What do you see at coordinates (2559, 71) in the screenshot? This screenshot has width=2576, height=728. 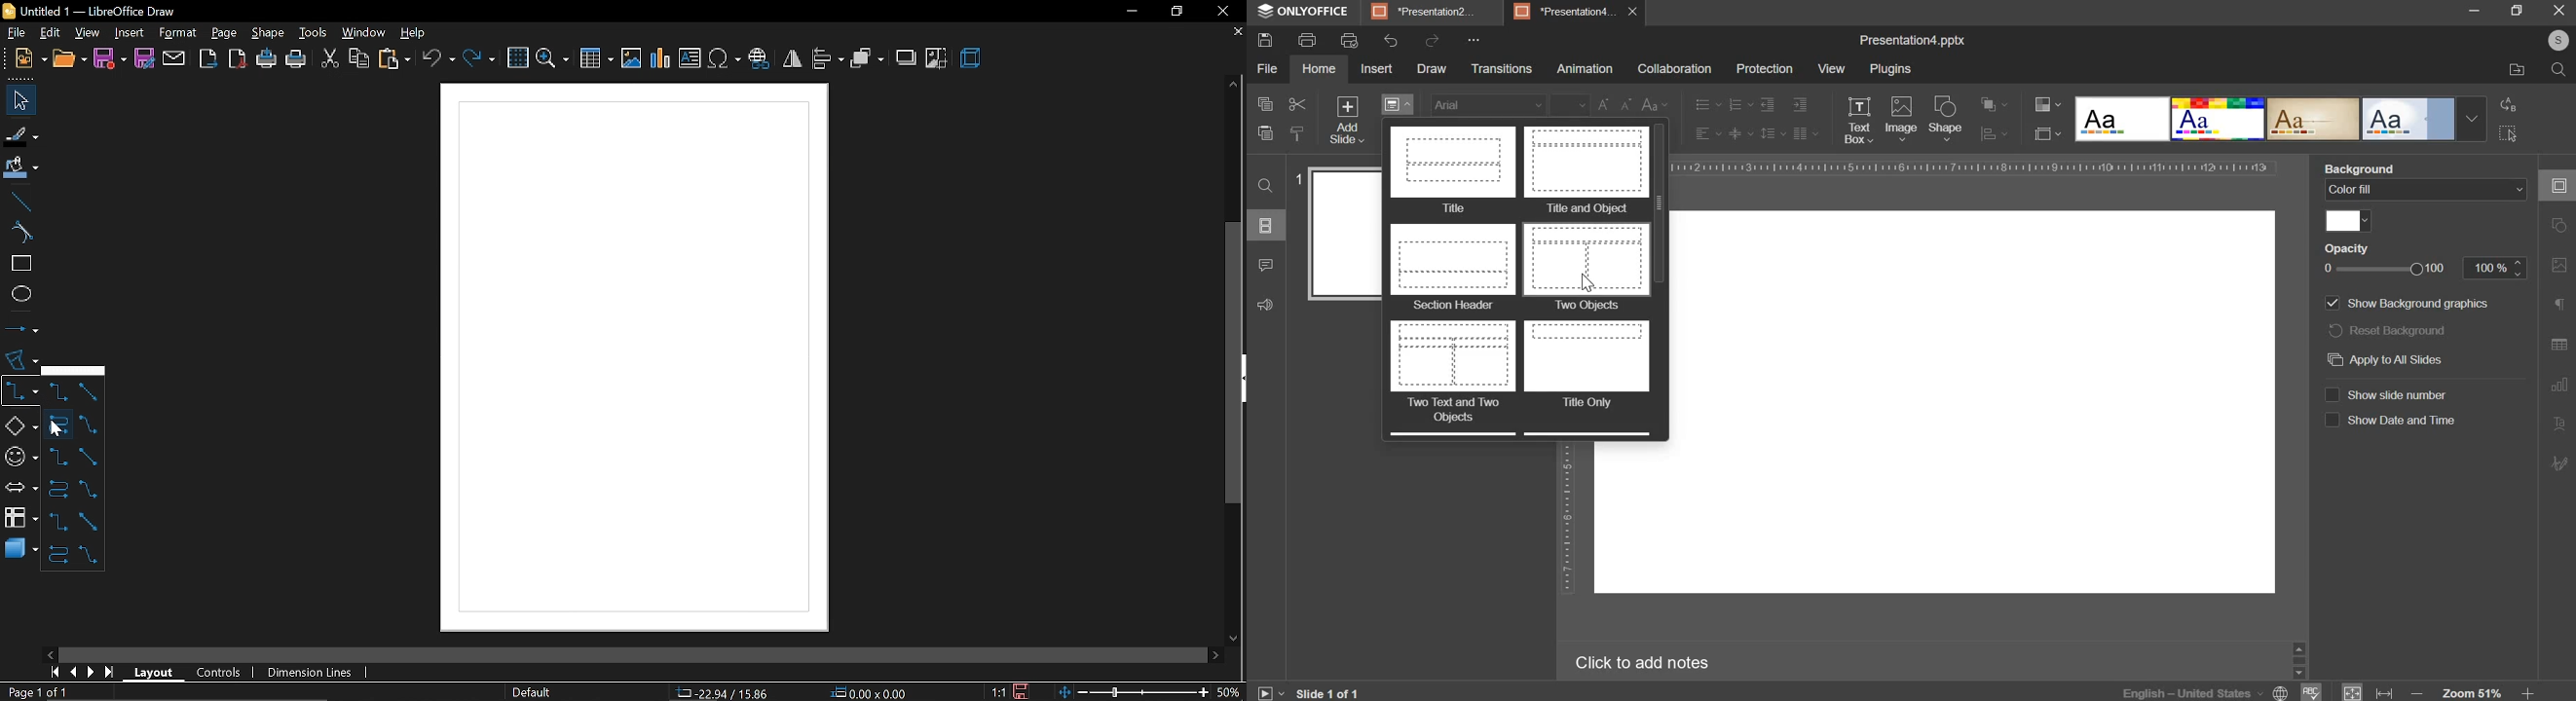 I see `search` at bounding box center [2559, 71].